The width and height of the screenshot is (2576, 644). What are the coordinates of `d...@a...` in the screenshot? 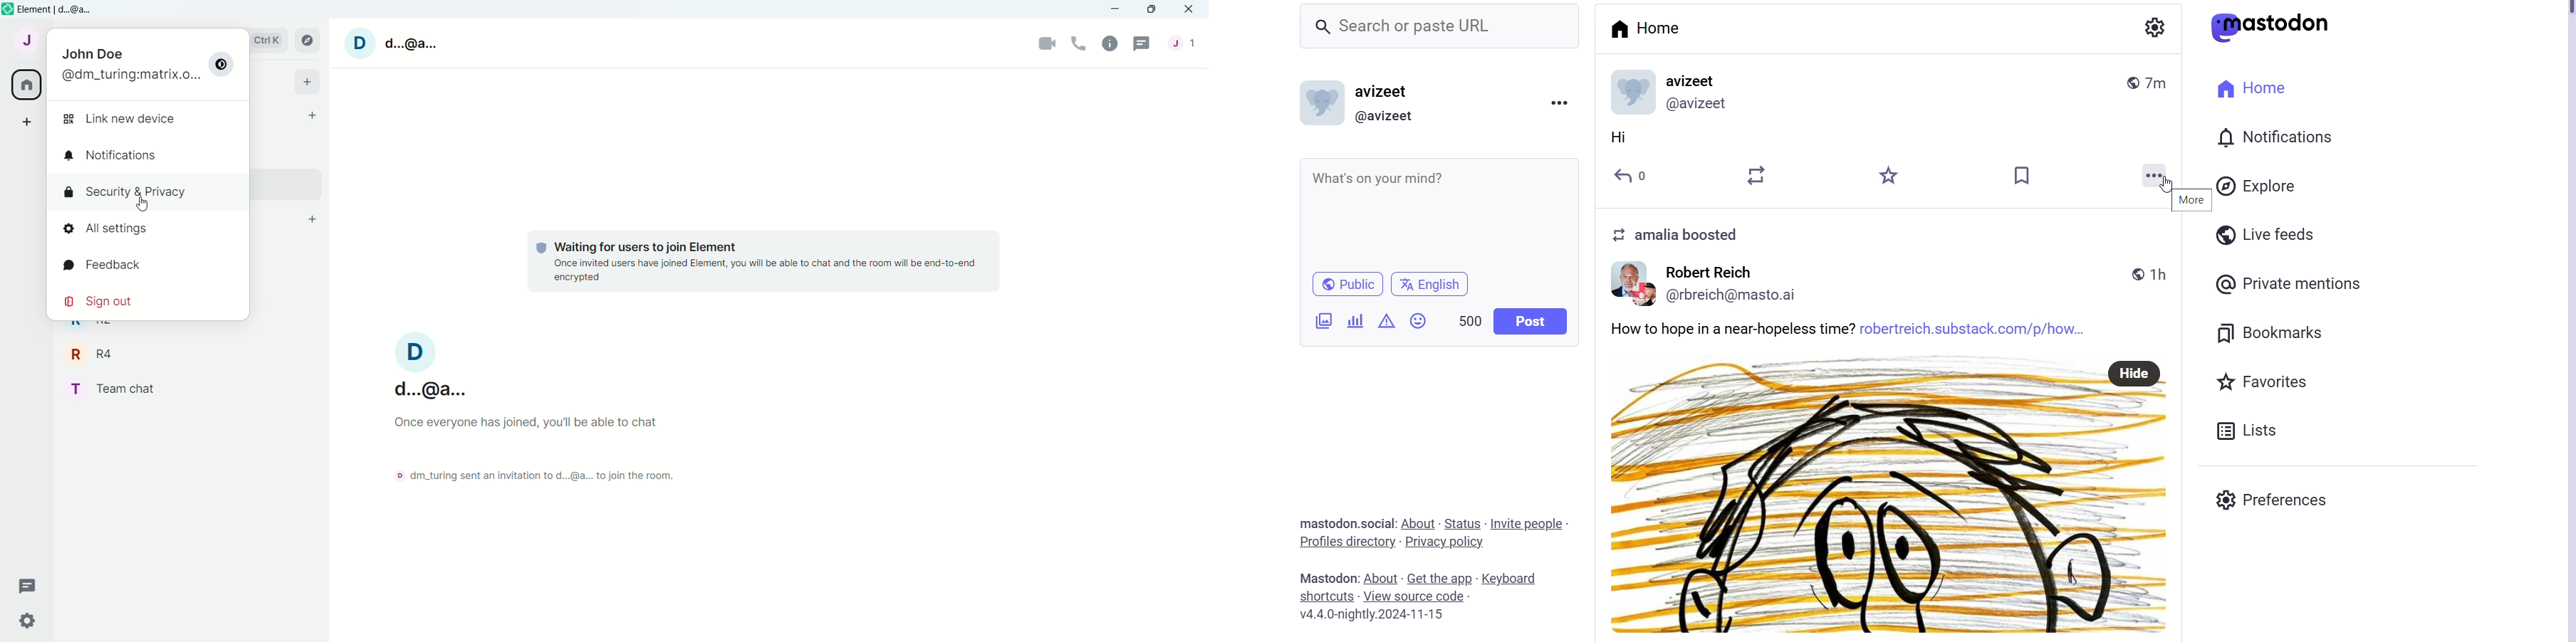 It's located at (428, 388).